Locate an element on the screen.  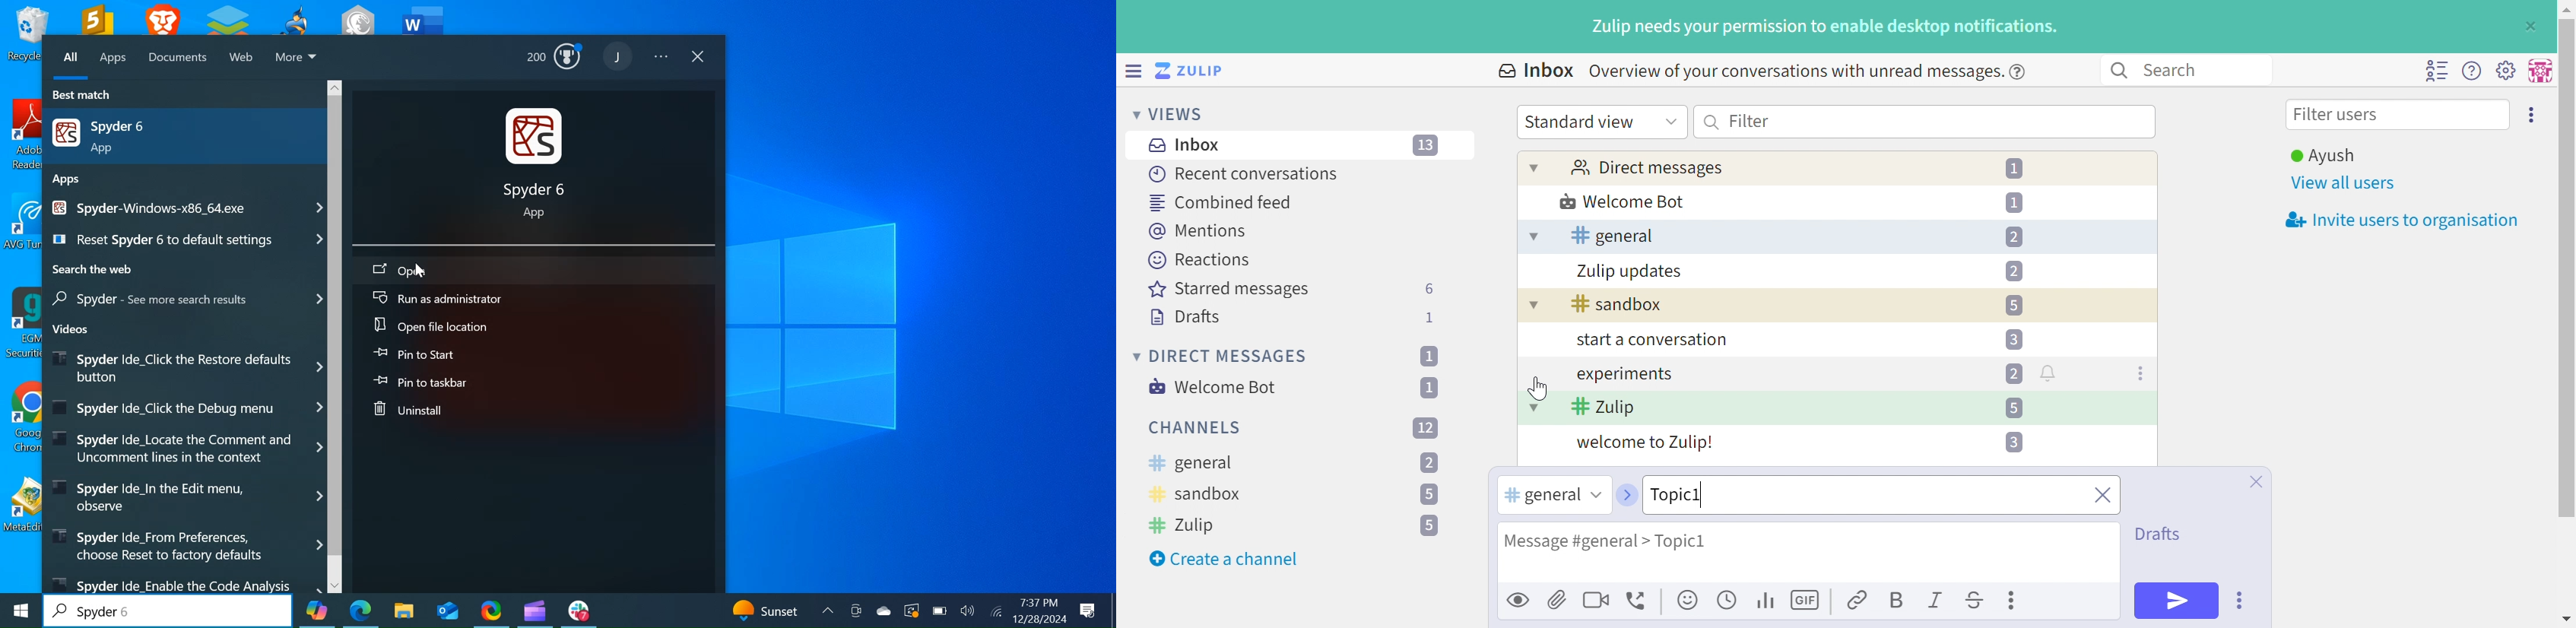
OneDrive is located at coordinates (883, 611).